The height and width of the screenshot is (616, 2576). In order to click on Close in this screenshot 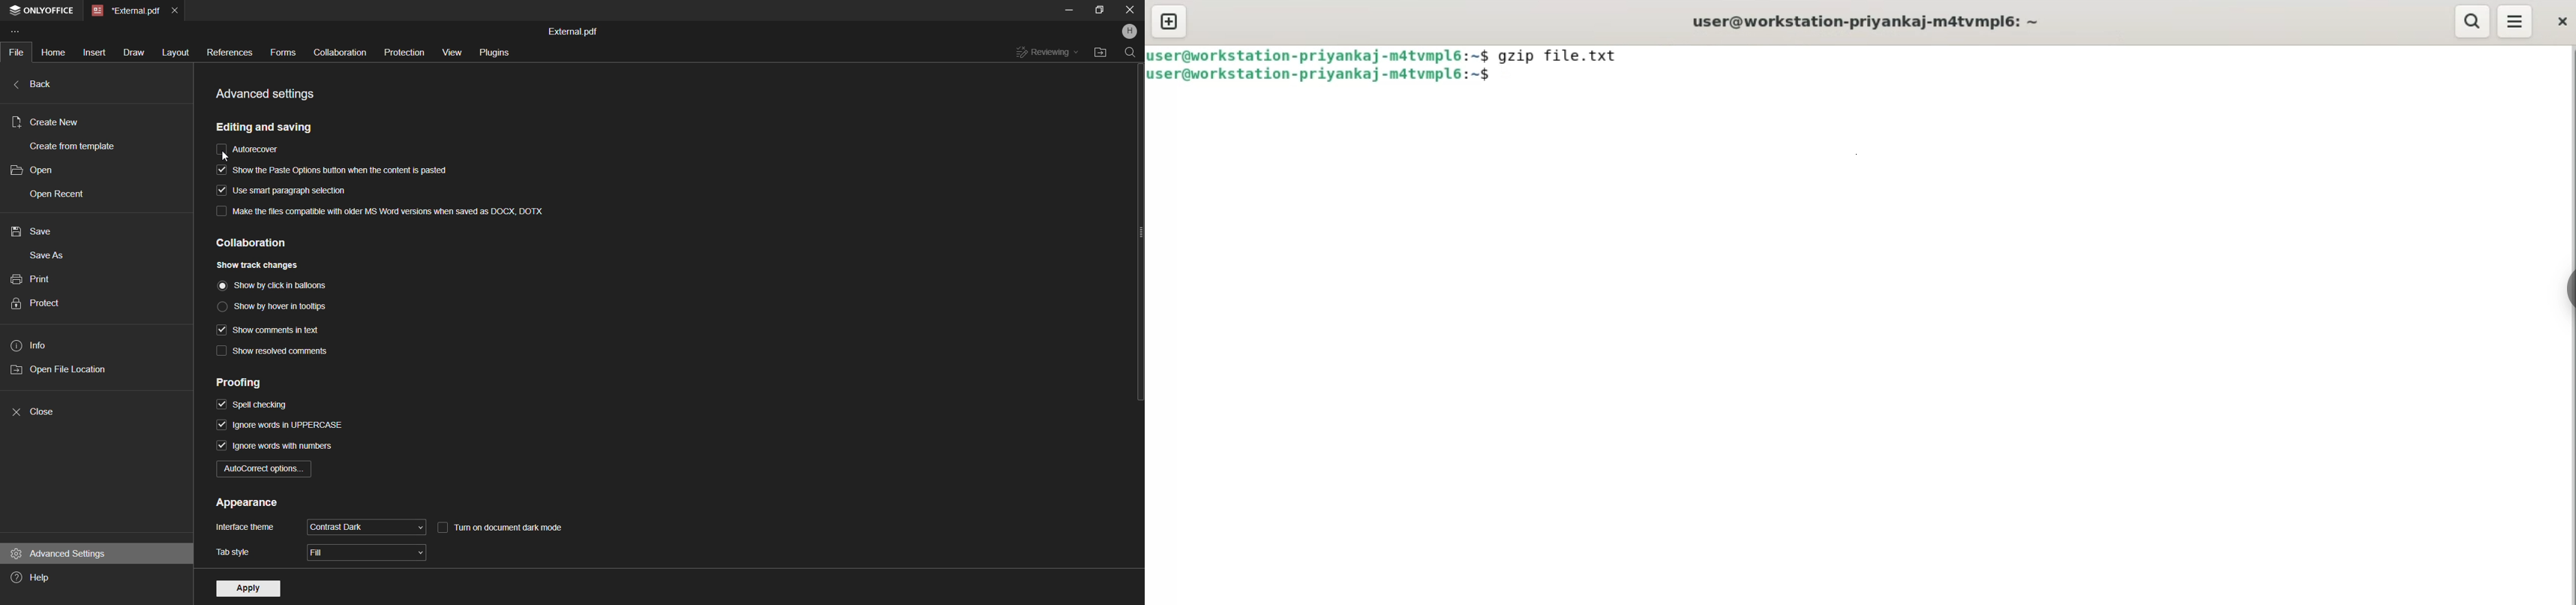, I will do `click(1130, 10)`.